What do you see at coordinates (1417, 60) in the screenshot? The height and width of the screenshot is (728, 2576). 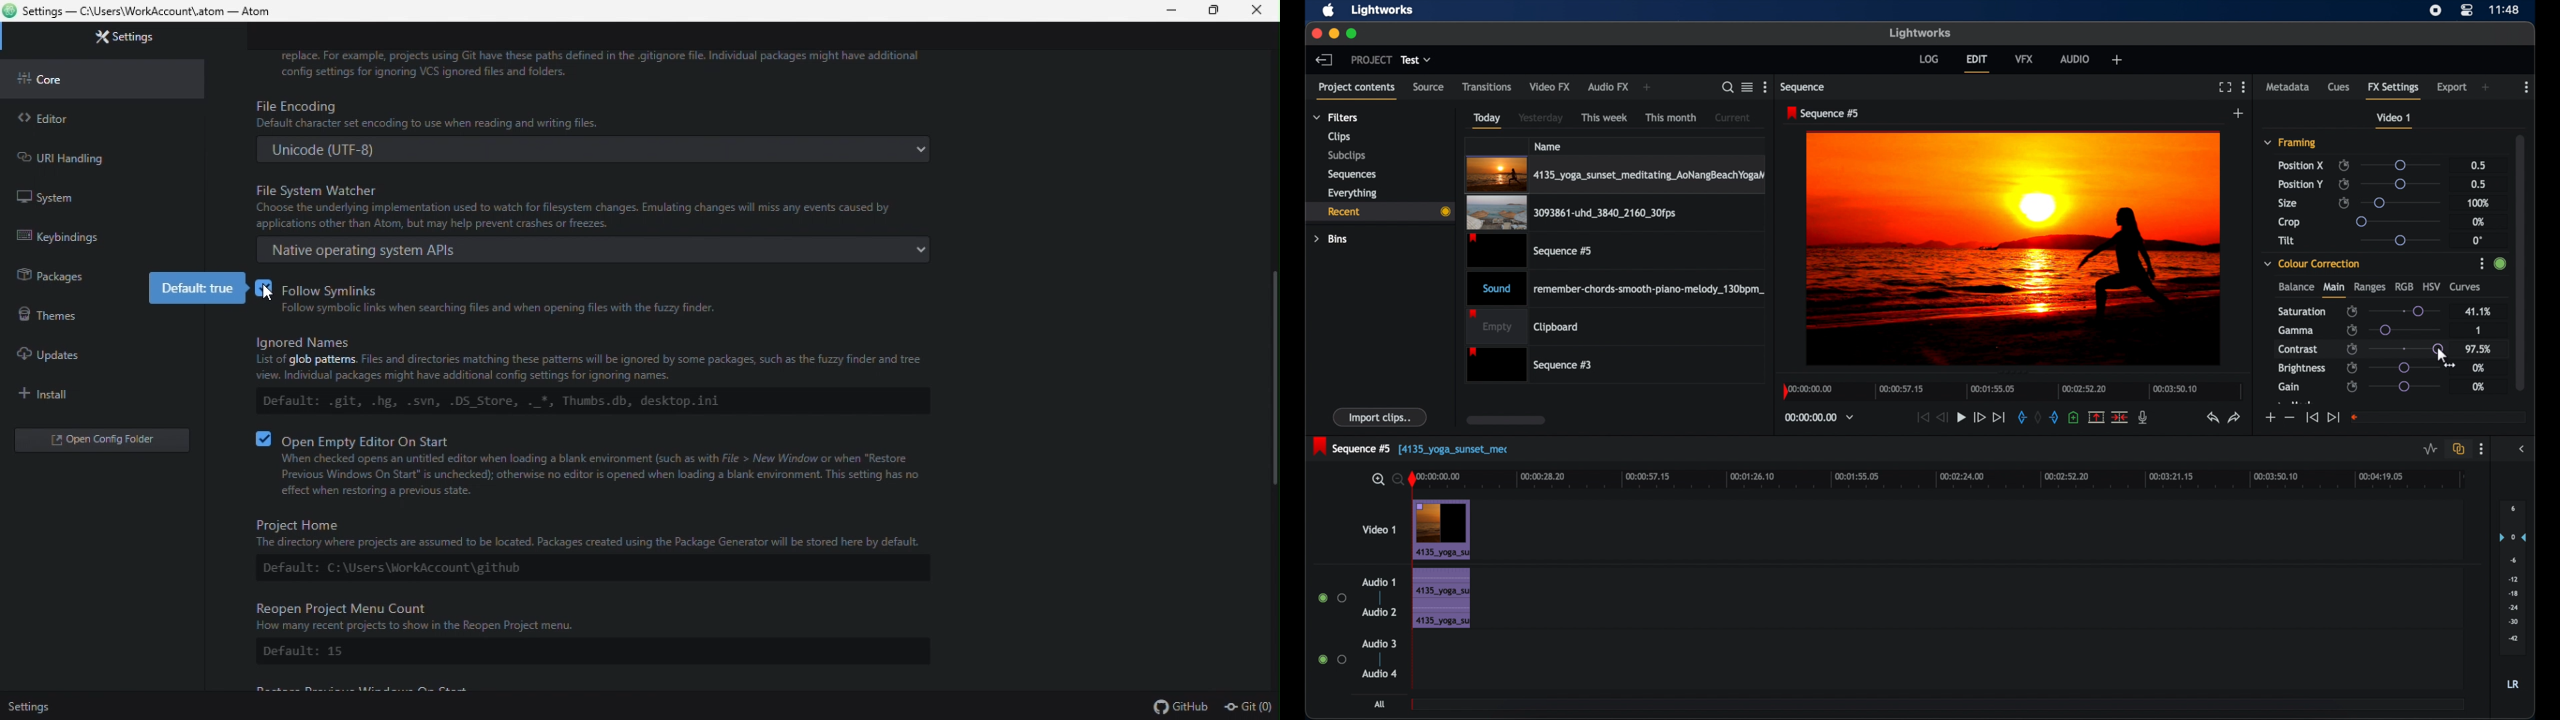 I see `test` at bounding box center [1417, 60].